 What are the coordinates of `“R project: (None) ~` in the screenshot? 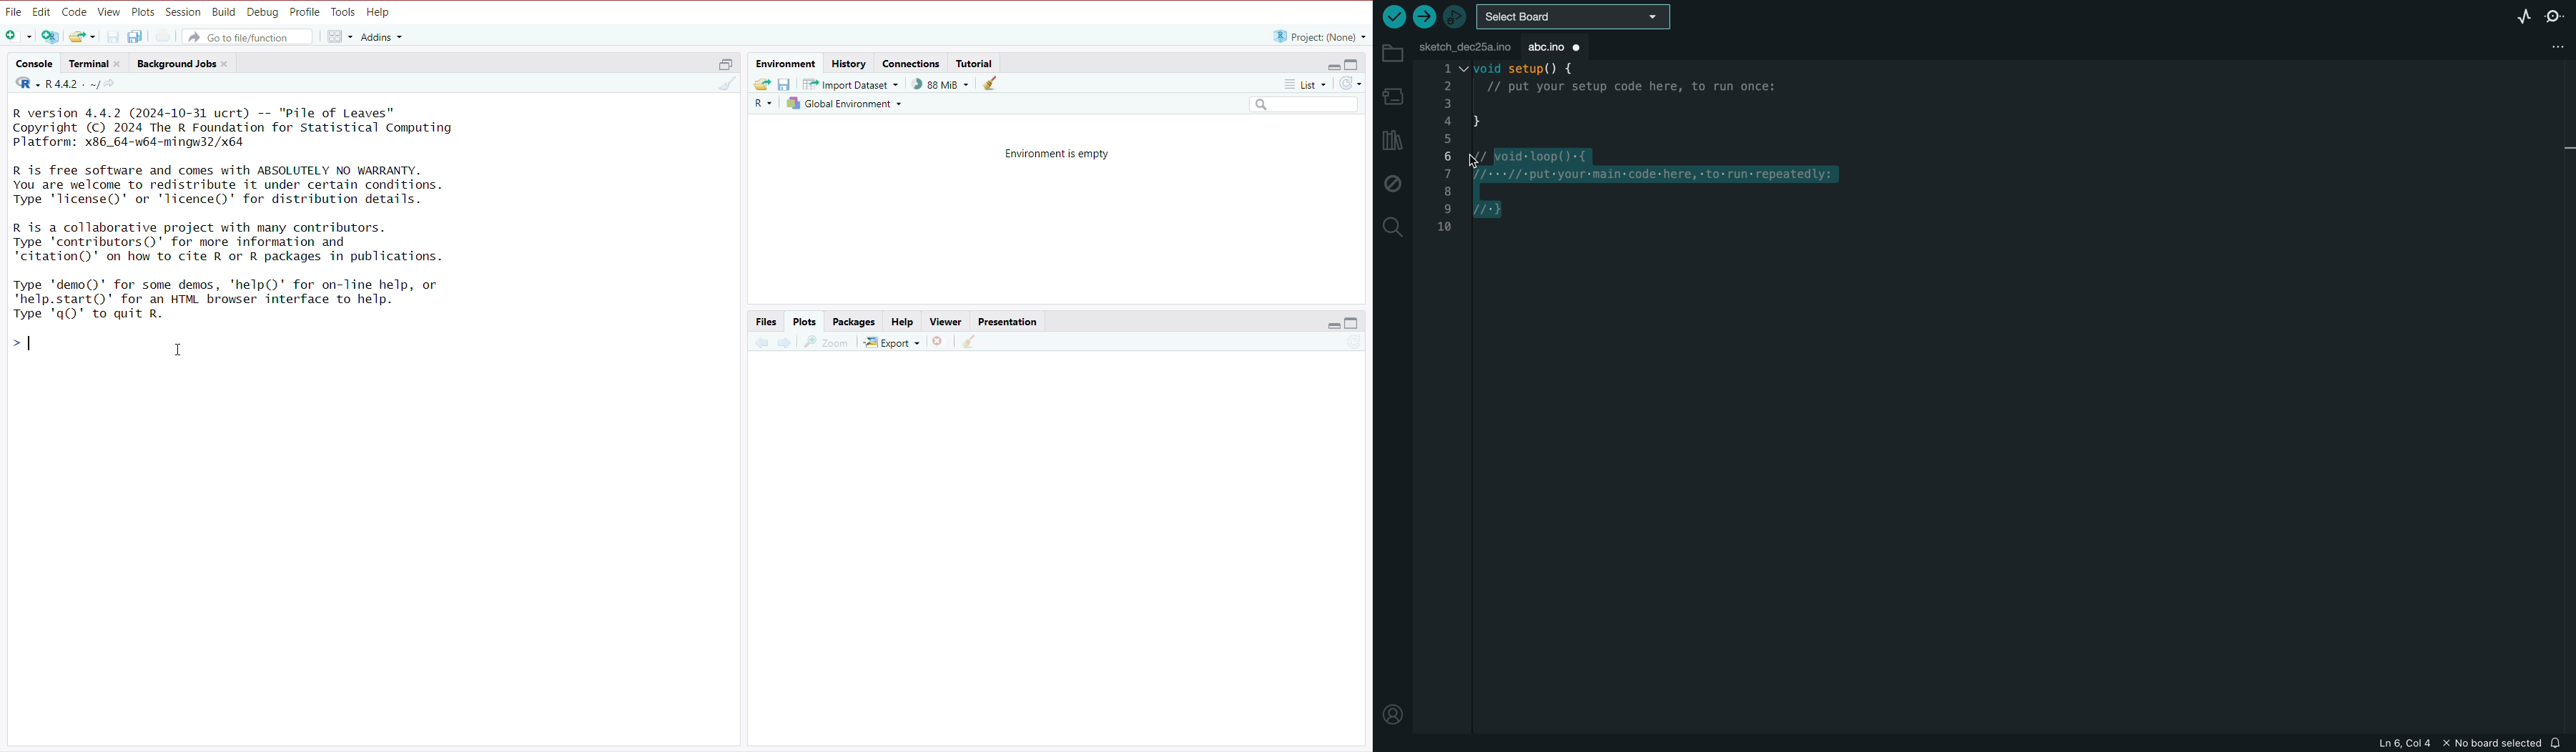 It's located at (1320, 34).